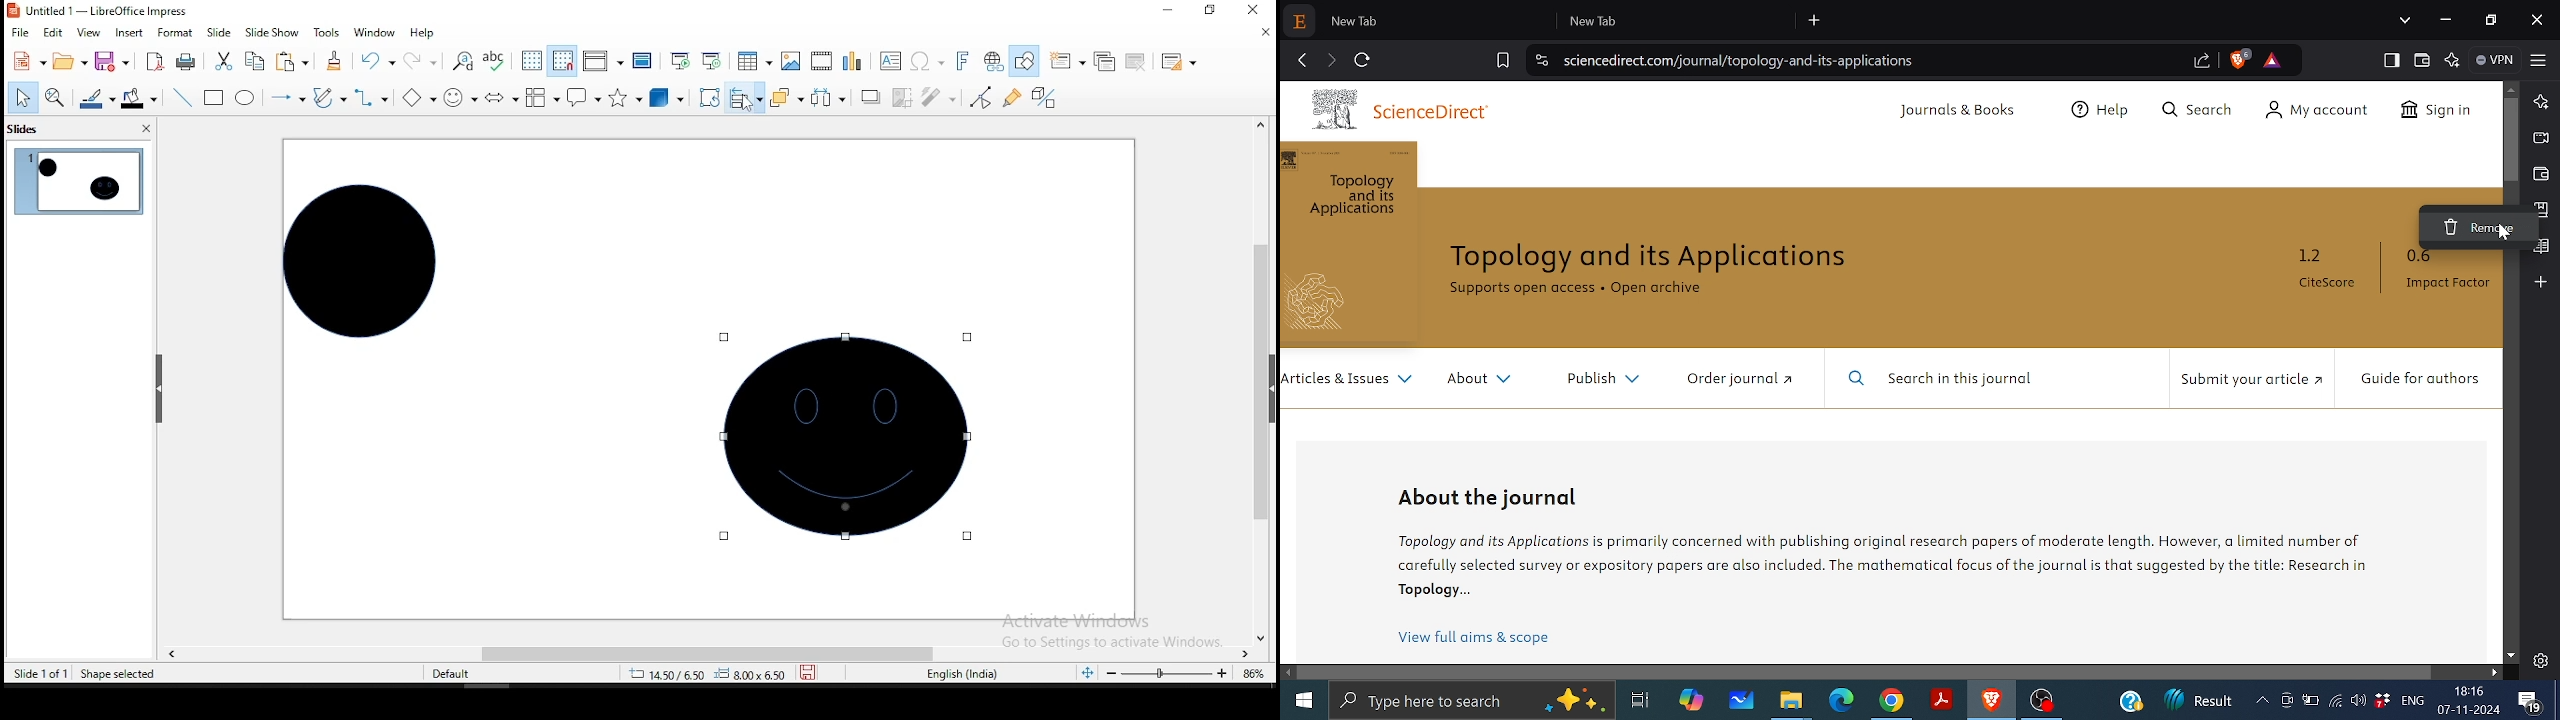  Describe the element at coordinates (372, 32) in the screenshot. I see `window` at that location.